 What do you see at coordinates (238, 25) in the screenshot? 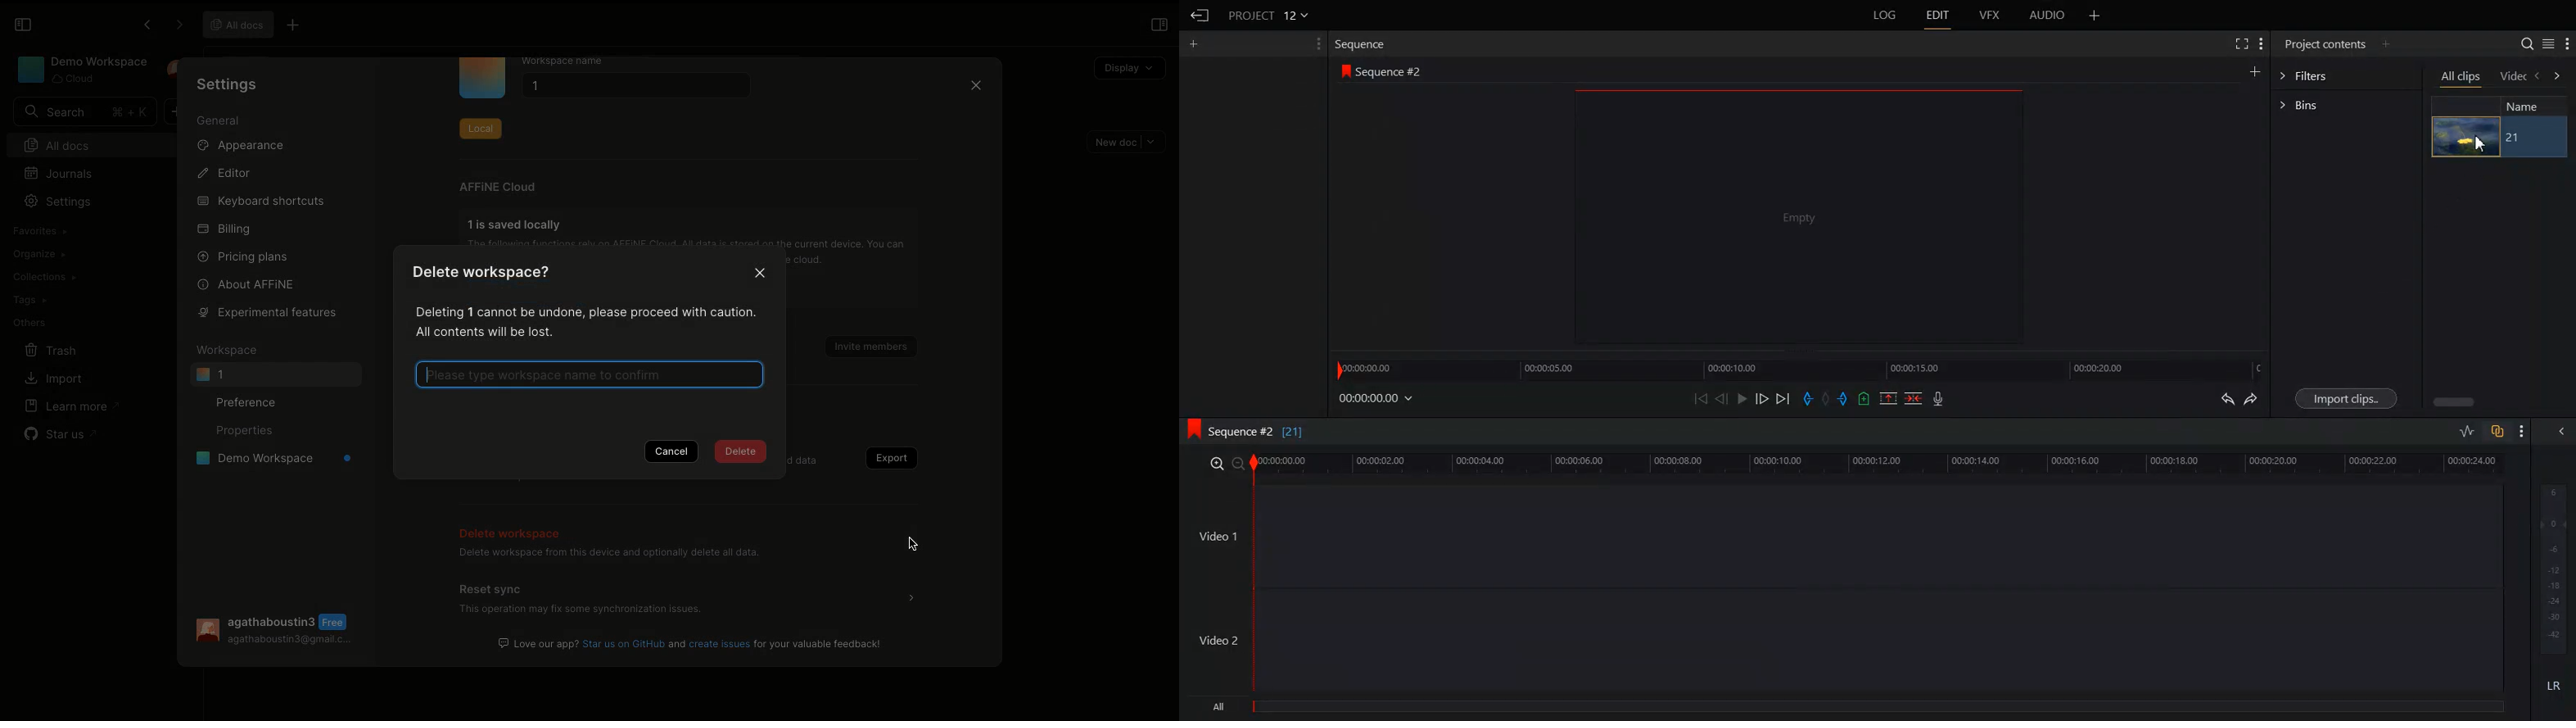
I see `All docs` at bounding box center [238, 25].